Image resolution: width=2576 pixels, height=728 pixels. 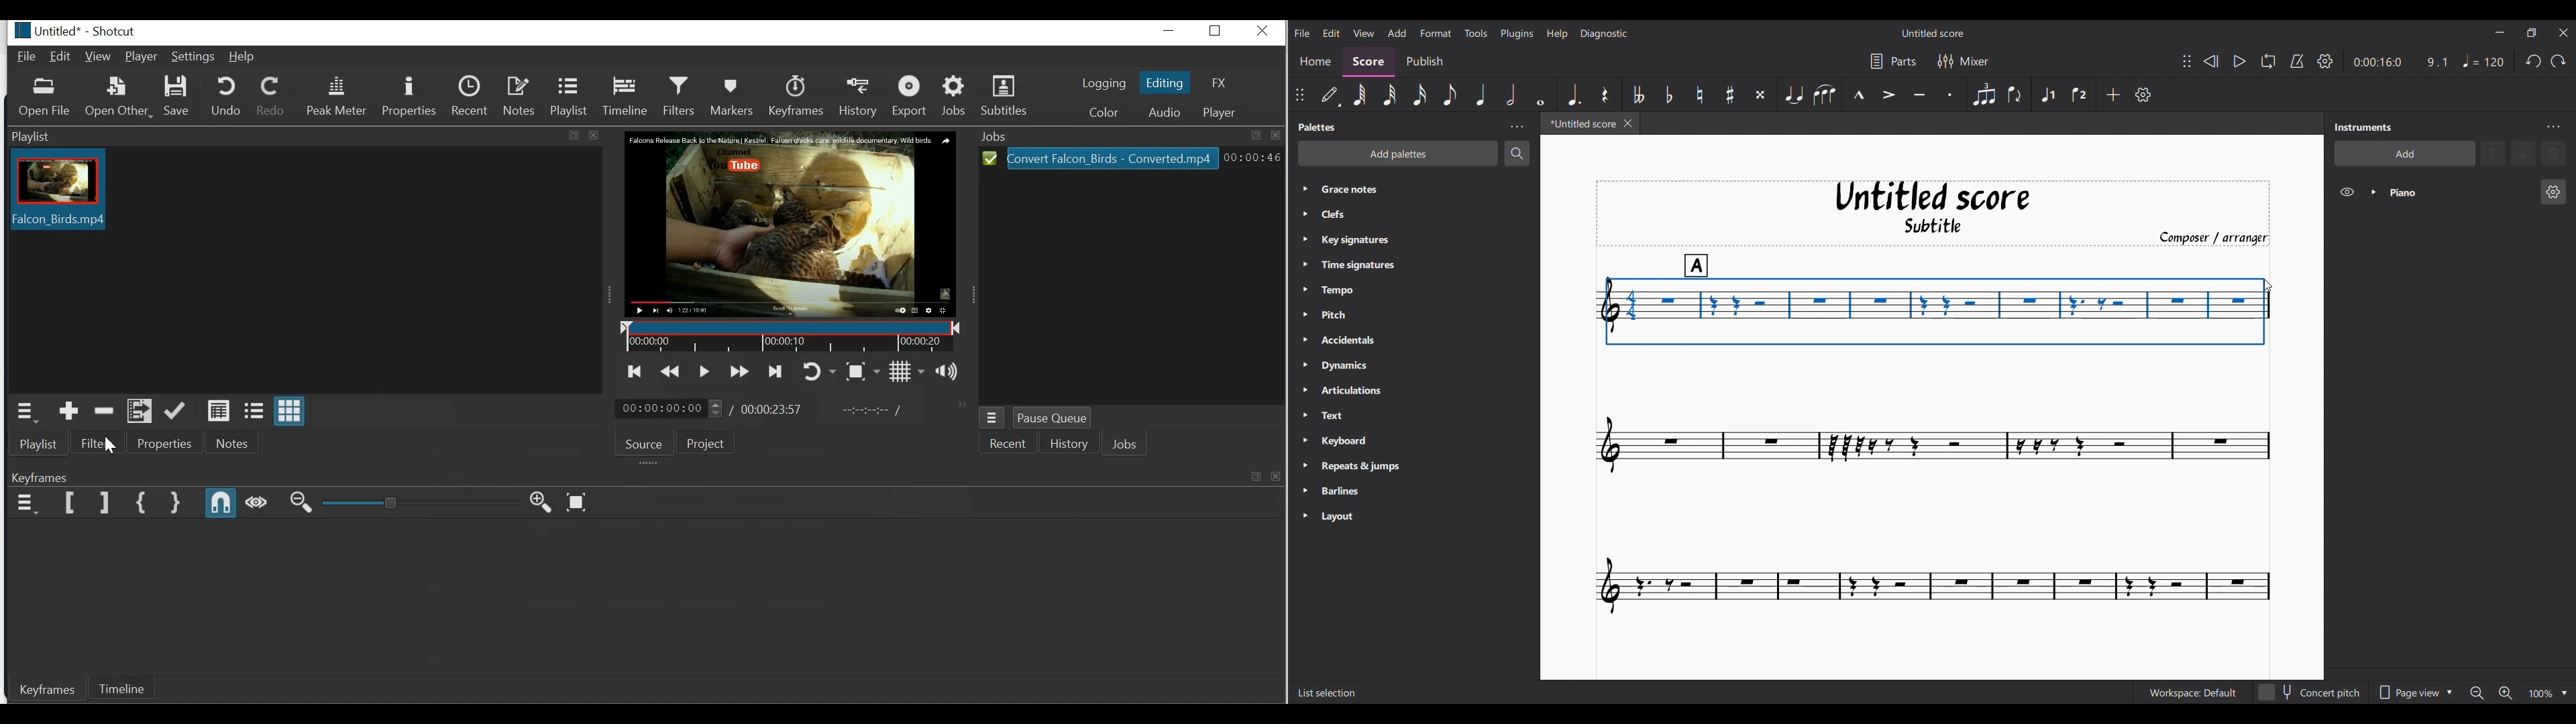 I want to click on Zoom Keyframe to fit, so click(x=579, y=501).